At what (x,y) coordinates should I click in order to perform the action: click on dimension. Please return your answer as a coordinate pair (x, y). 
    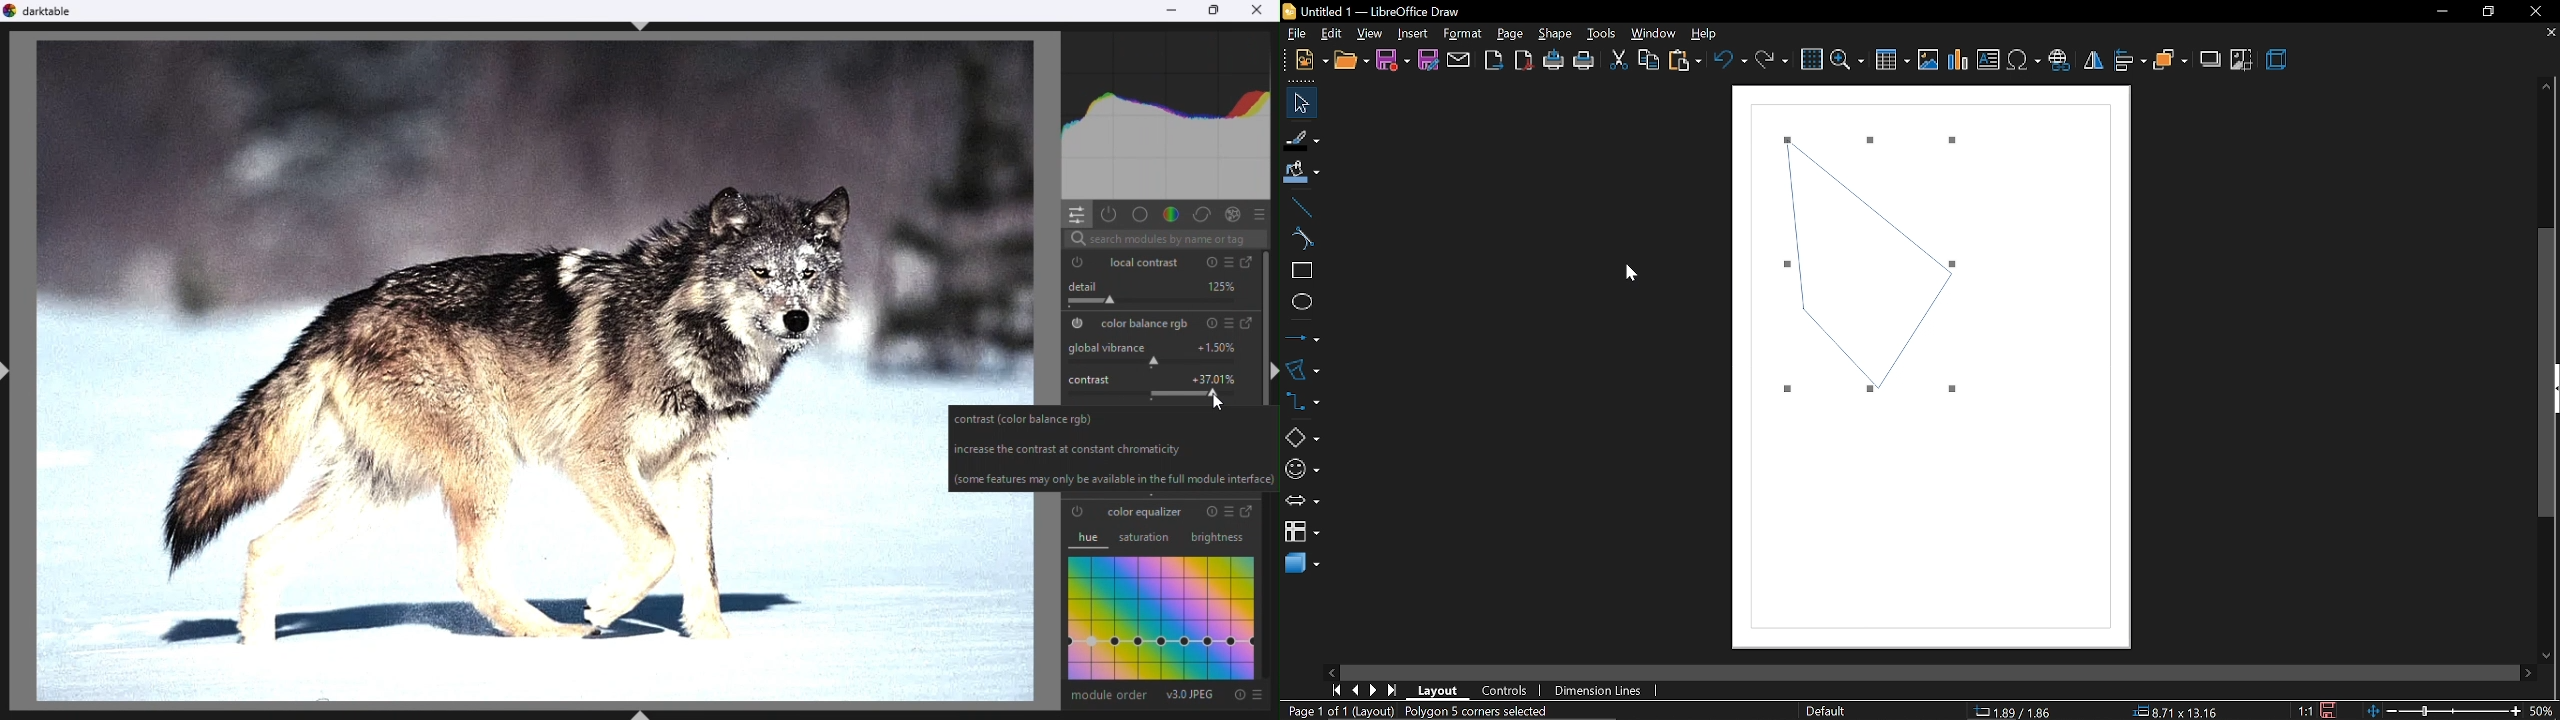
    Looking at the image, I should click on (1598, 689).